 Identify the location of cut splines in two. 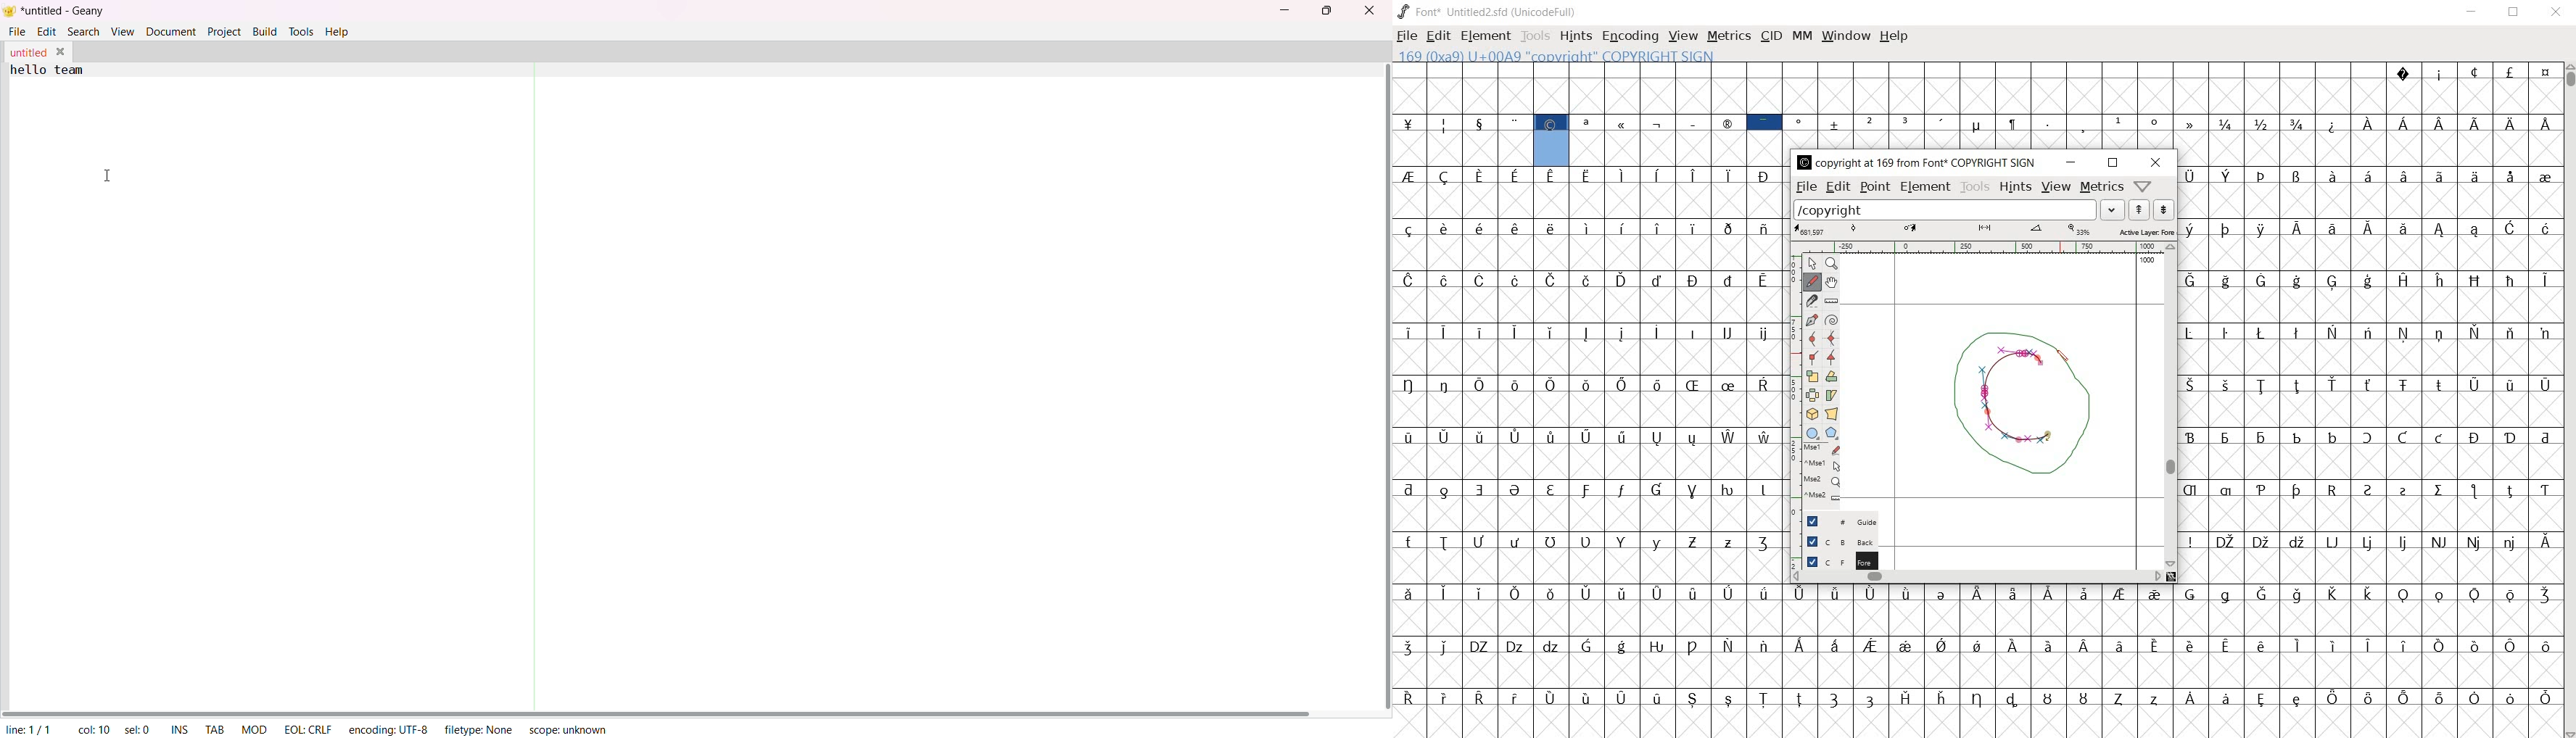
(1811, 300).